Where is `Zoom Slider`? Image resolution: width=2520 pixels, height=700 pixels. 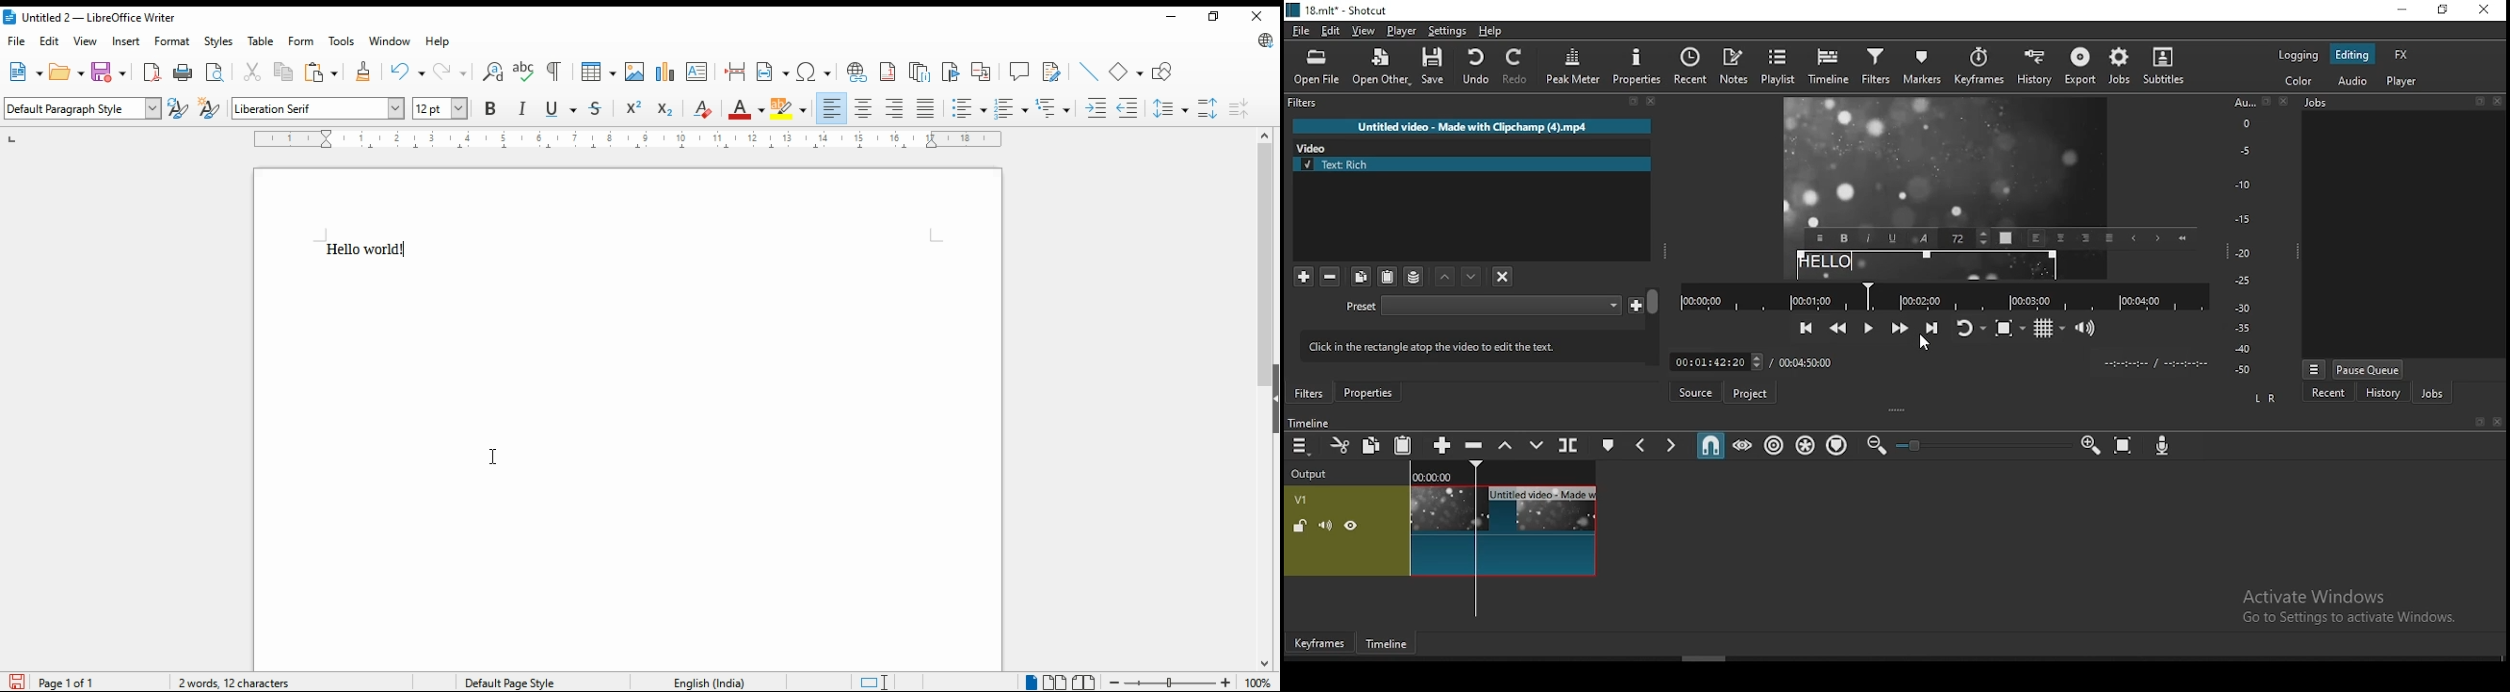 Zoom Slider is located at coordinates (1984, 446).